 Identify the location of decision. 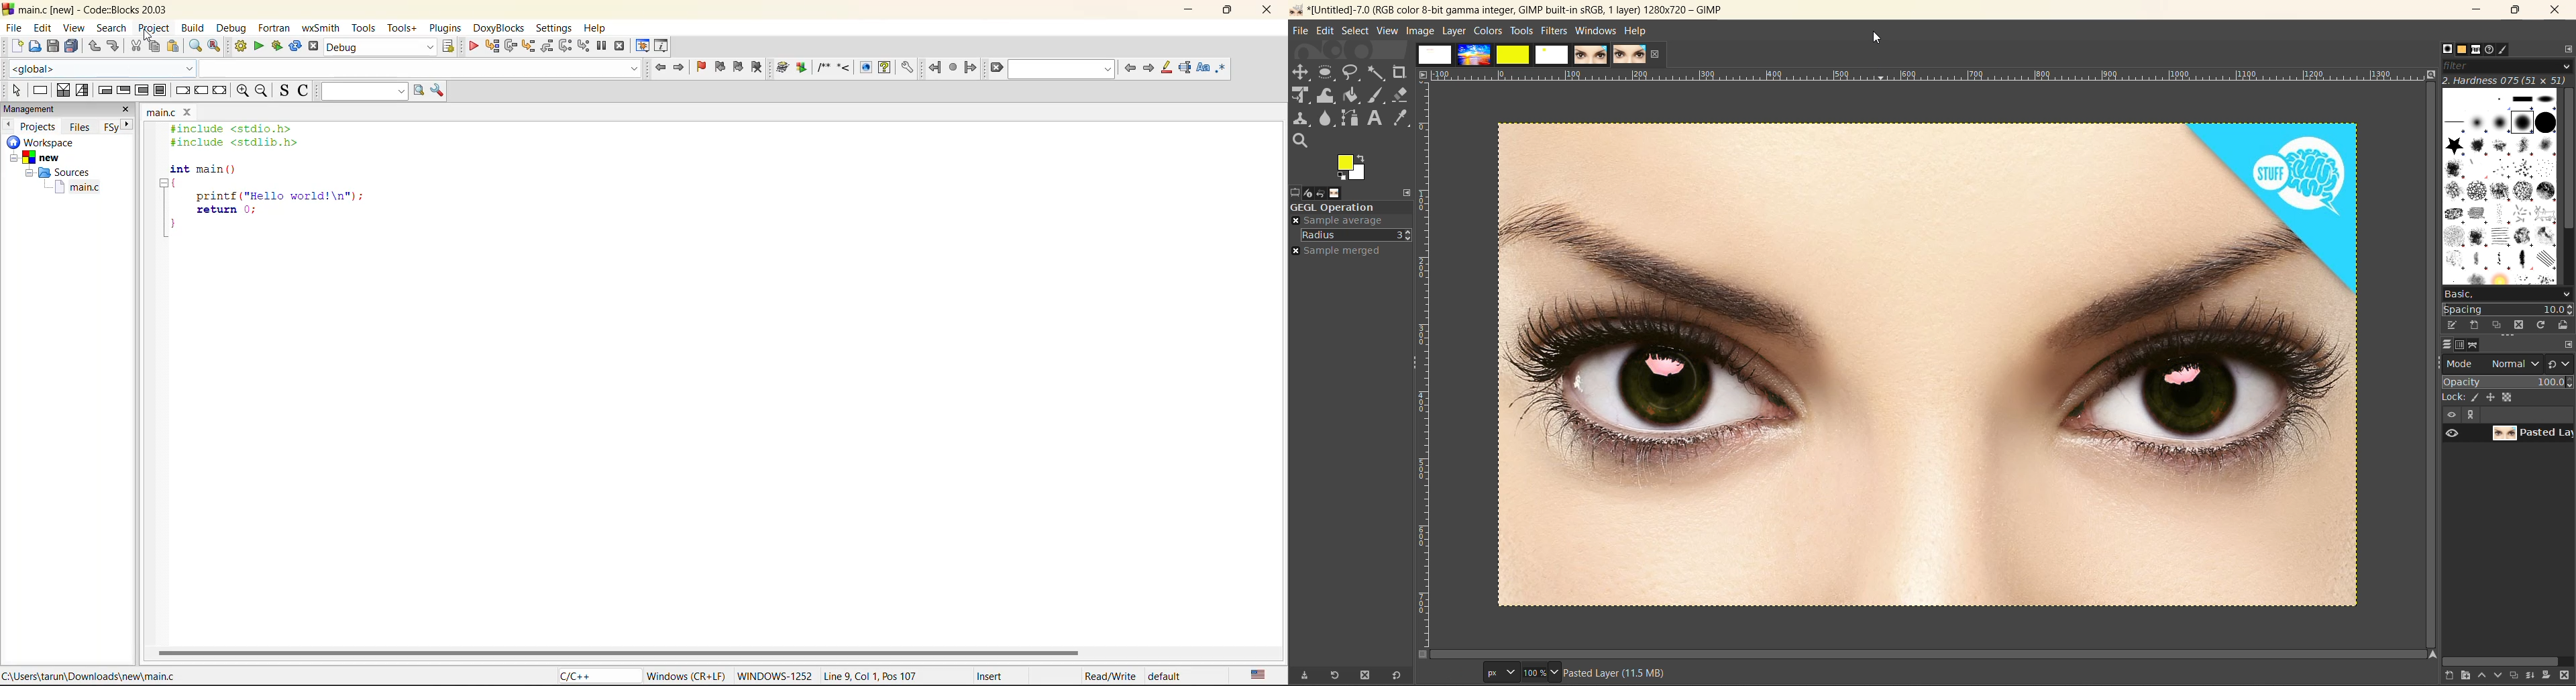
(64, 91).